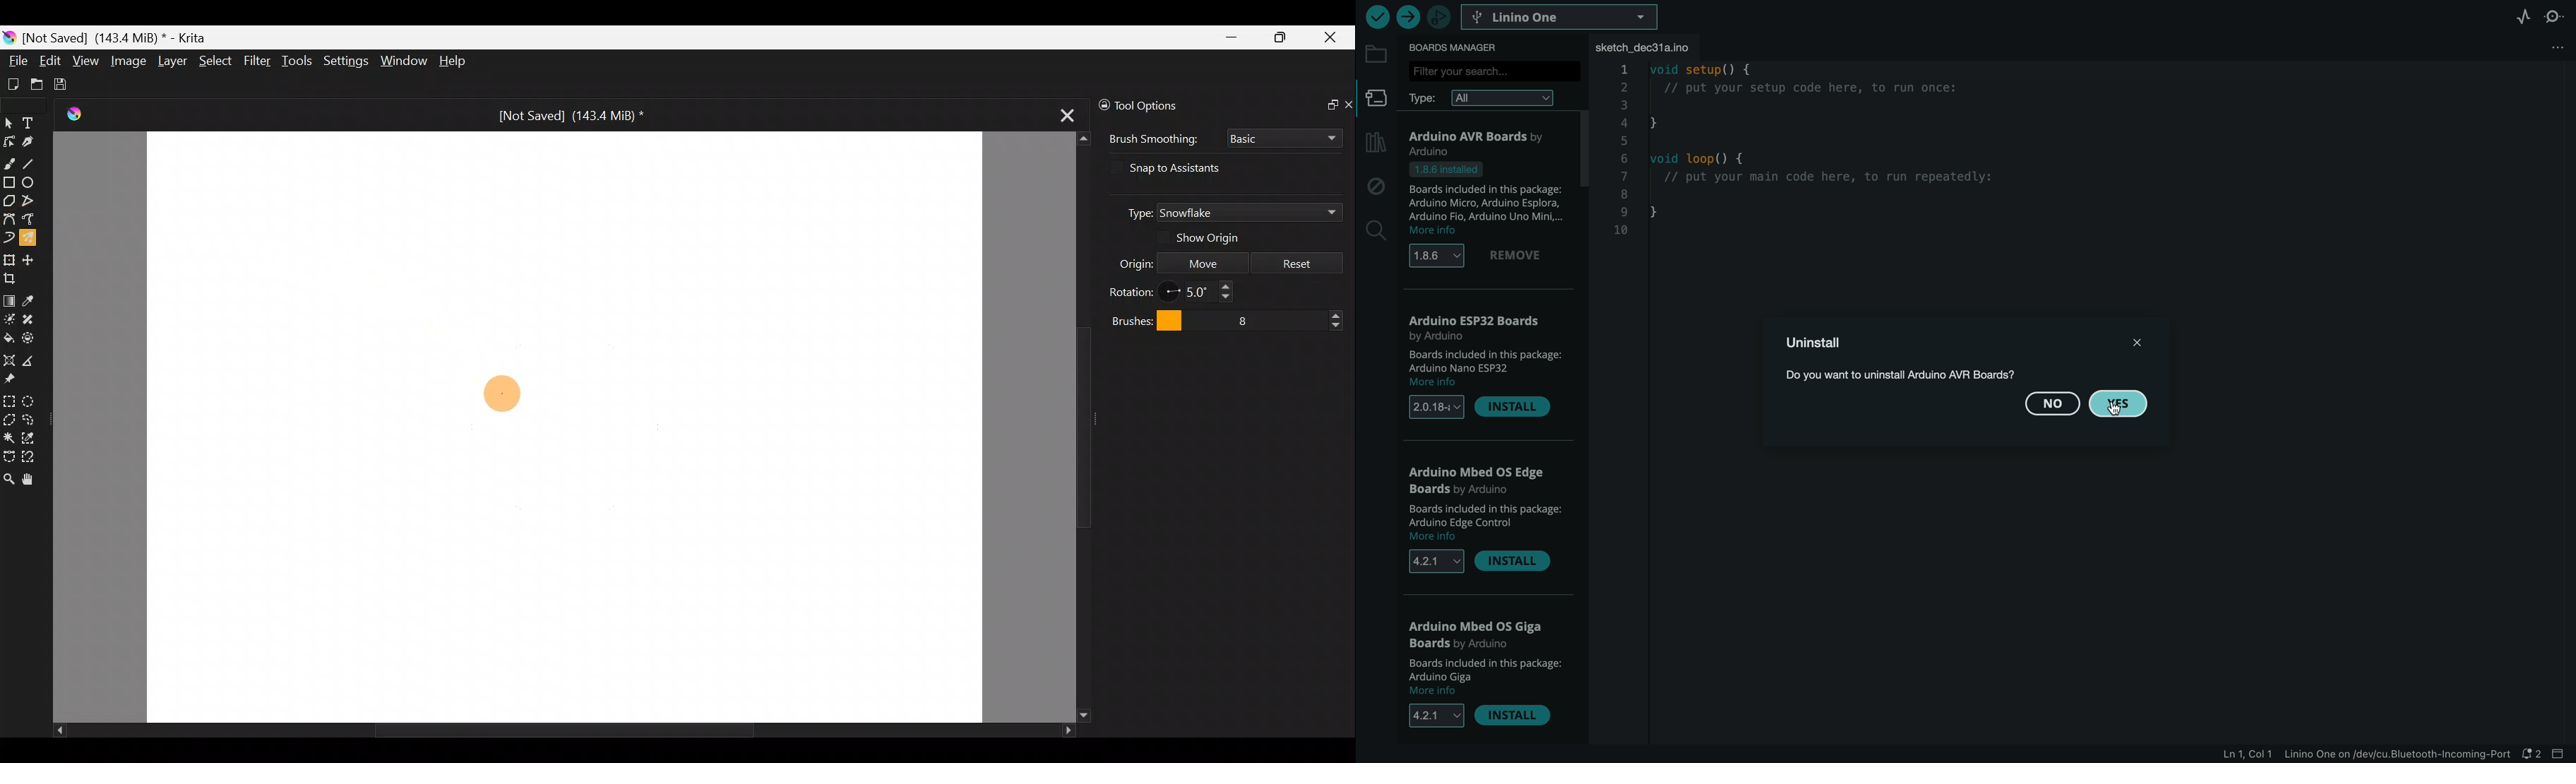 The width and height of the screenshot is (2576, 784). What do you see at coordinates (1284, 139) in the screenshot?
I see `Basic` at bounding box center [1284, 139].